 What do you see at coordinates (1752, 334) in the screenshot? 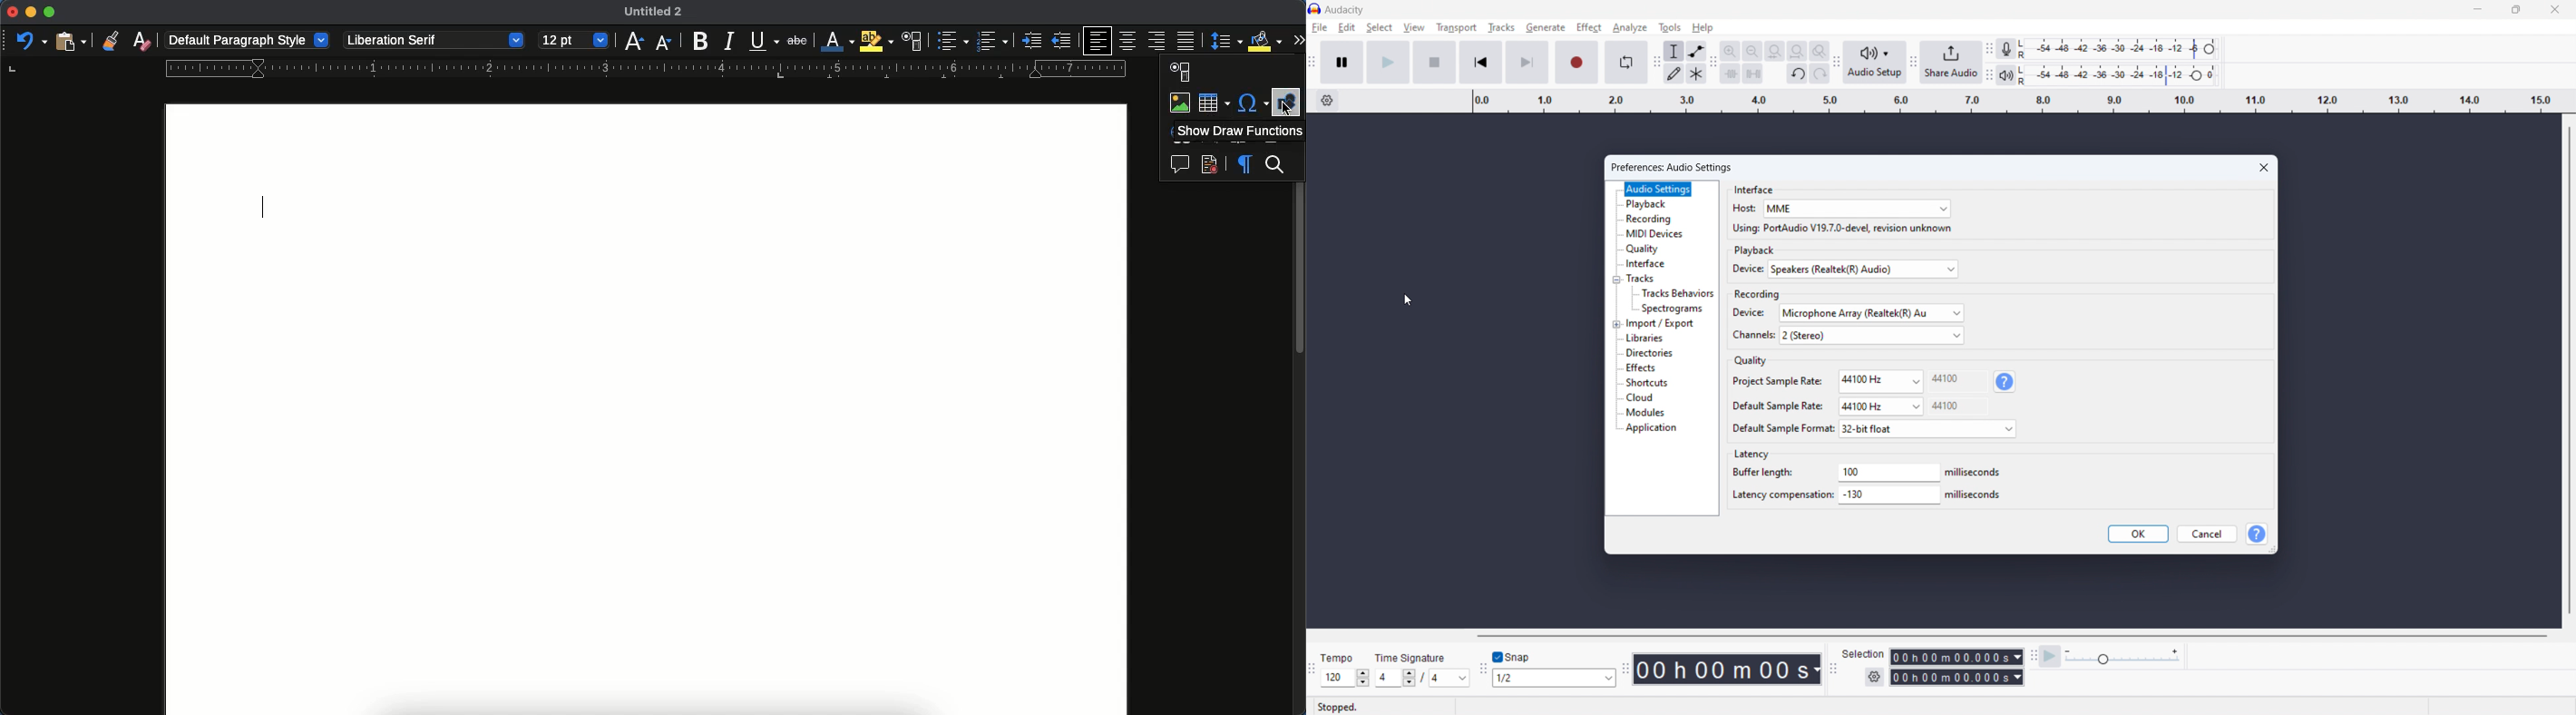
I see `channels` at bounding box center [1752, 334].